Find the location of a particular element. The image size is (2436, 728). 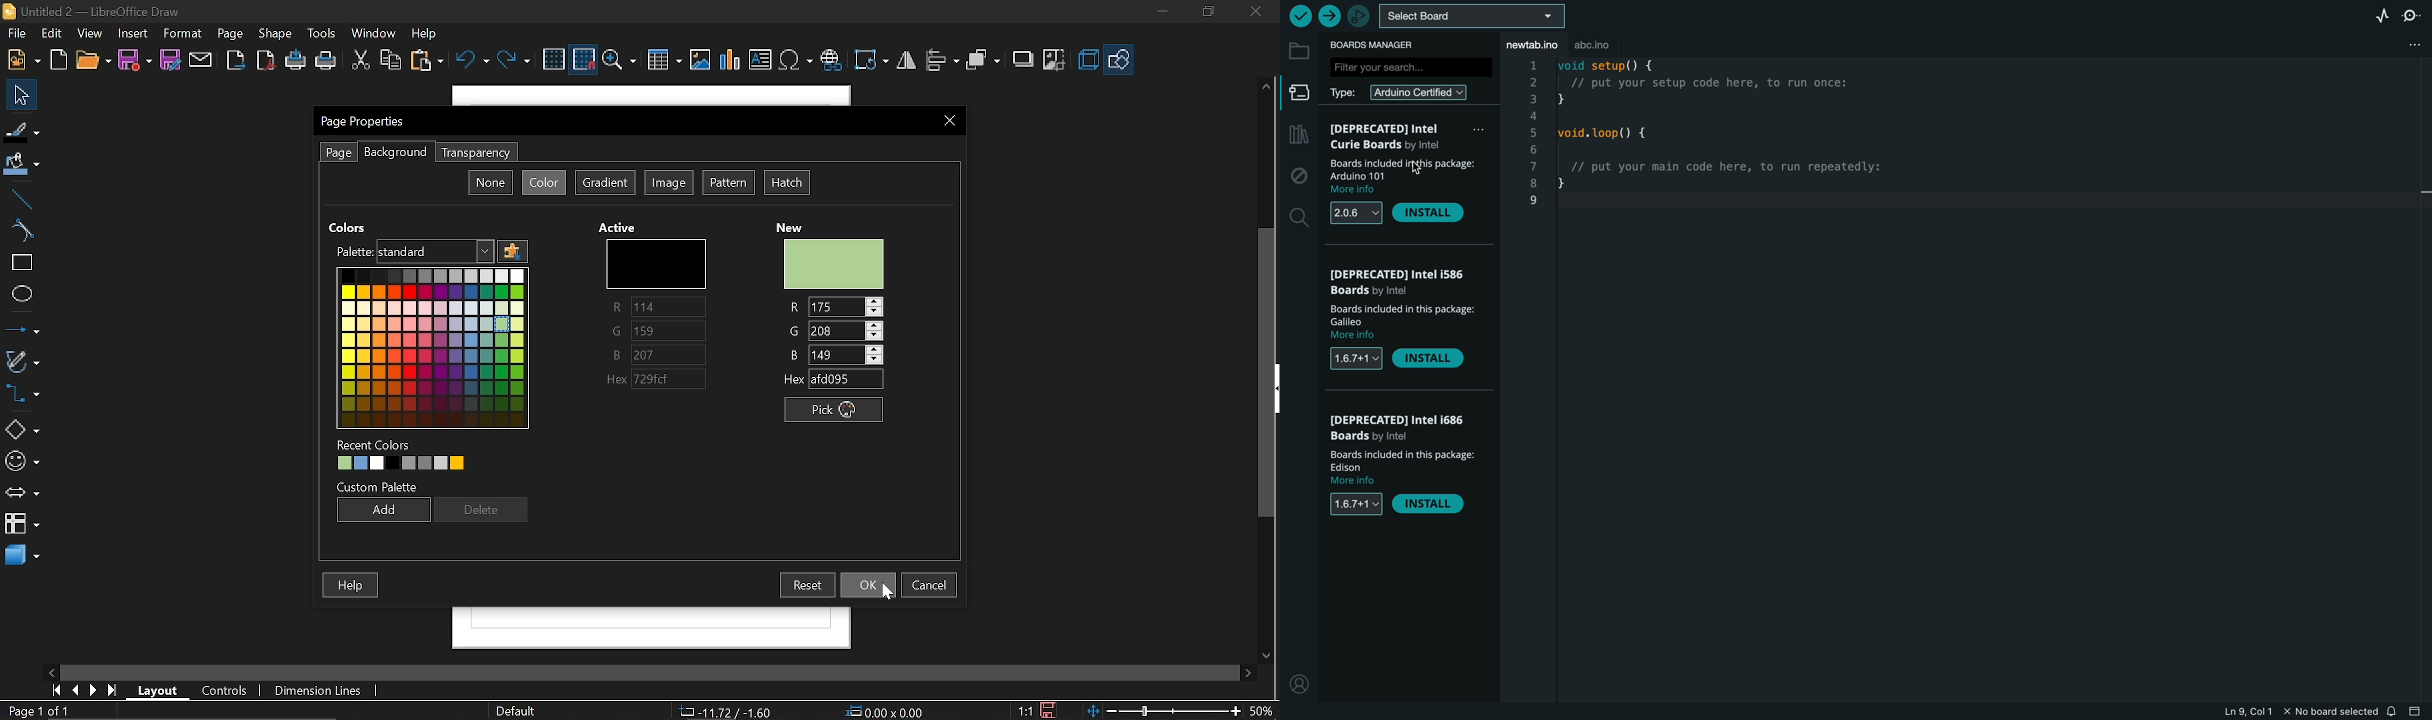

Save is located at coordinates (1049, 710).